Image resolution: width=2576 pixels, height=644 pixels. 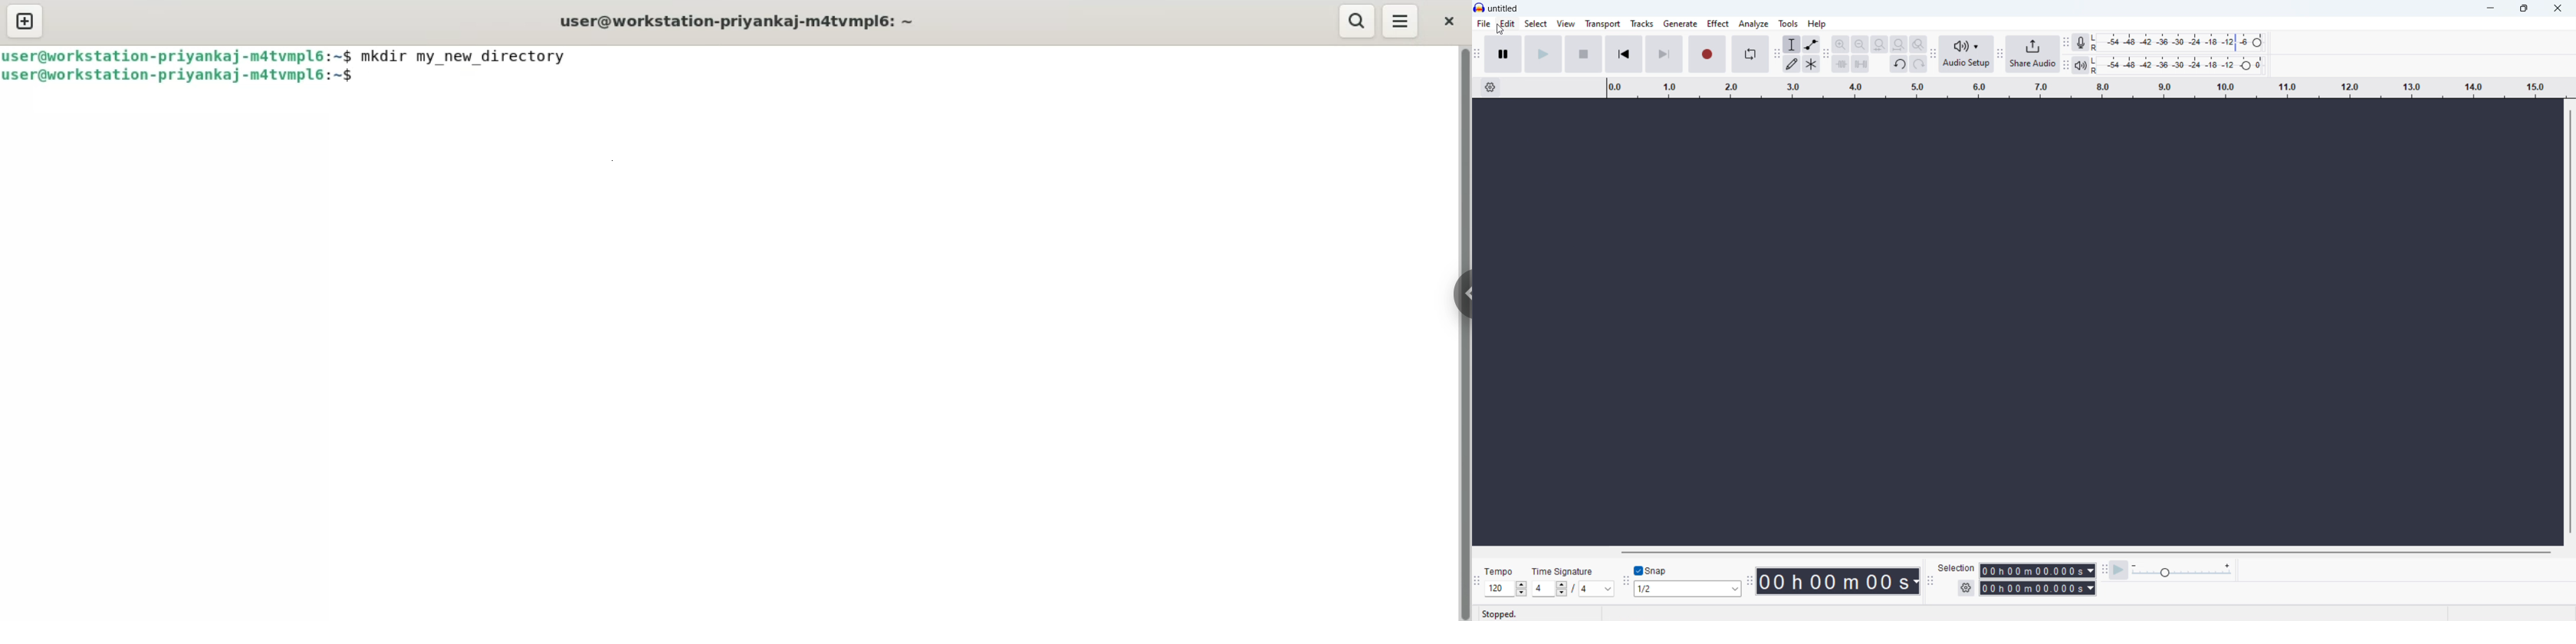 What do you see at coordinates (1933, 54) in the screenshot?
I see `audio setup toolbar` at bounding box center [1933, 54].